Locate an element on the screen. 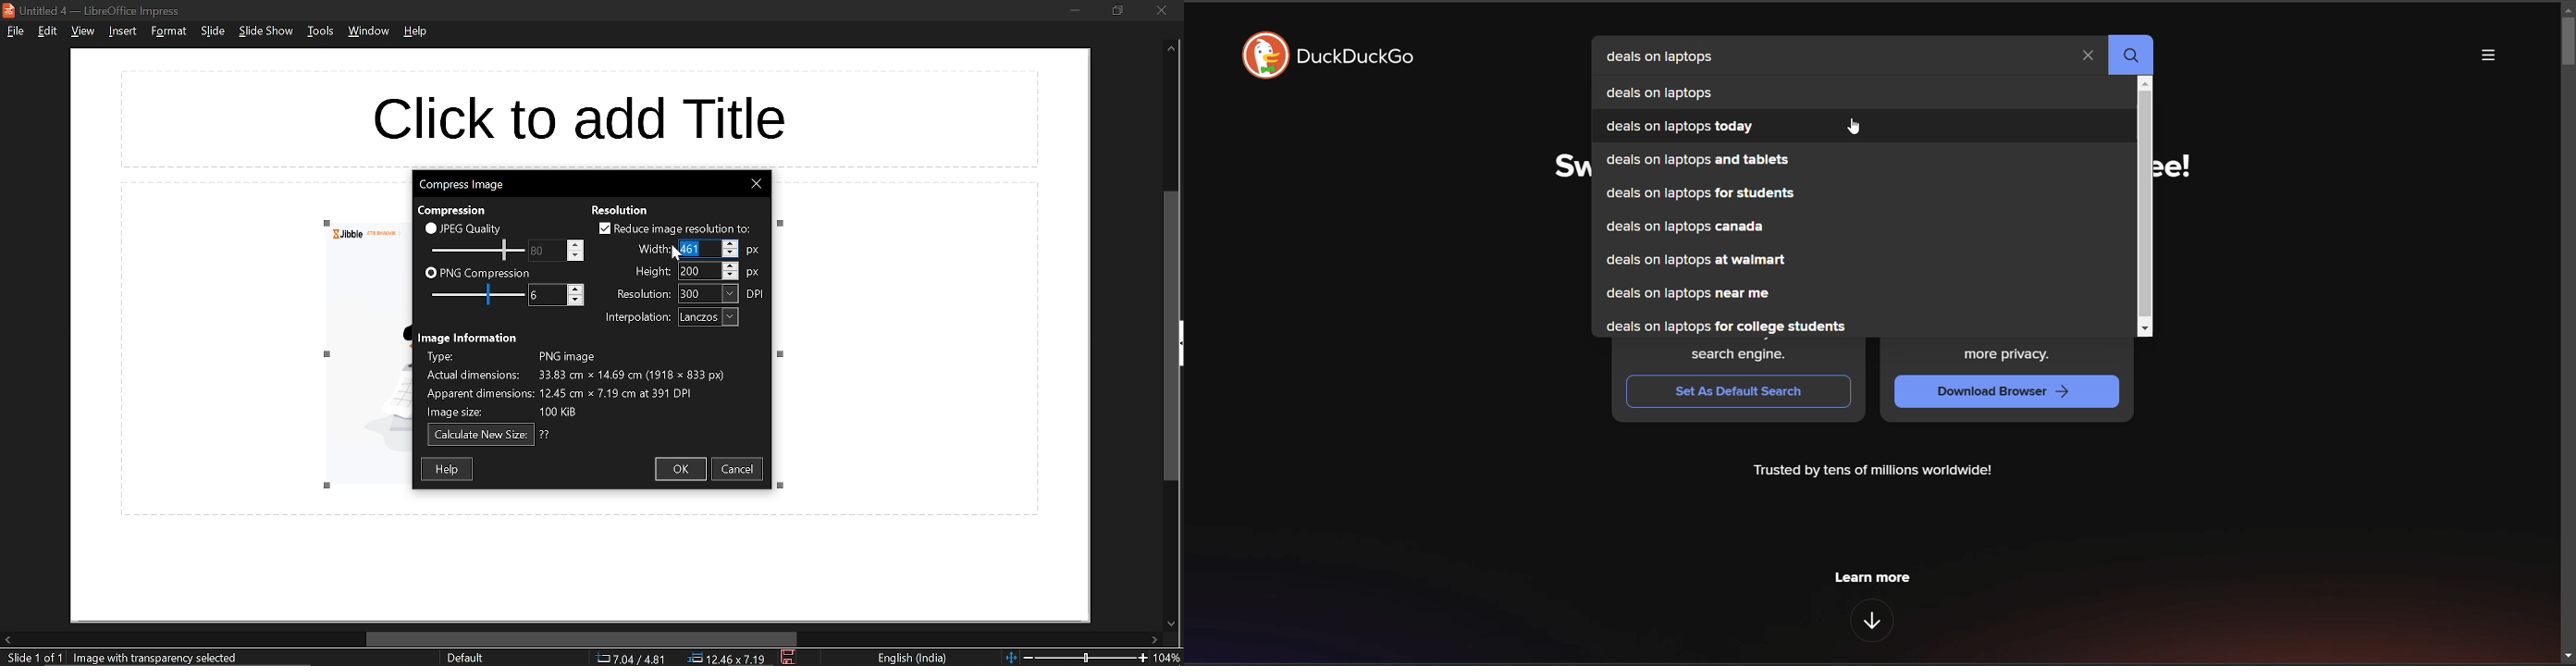 The width and height of the screenshot is (2576, 672). change zoom is located at coordinates (1075, 659).